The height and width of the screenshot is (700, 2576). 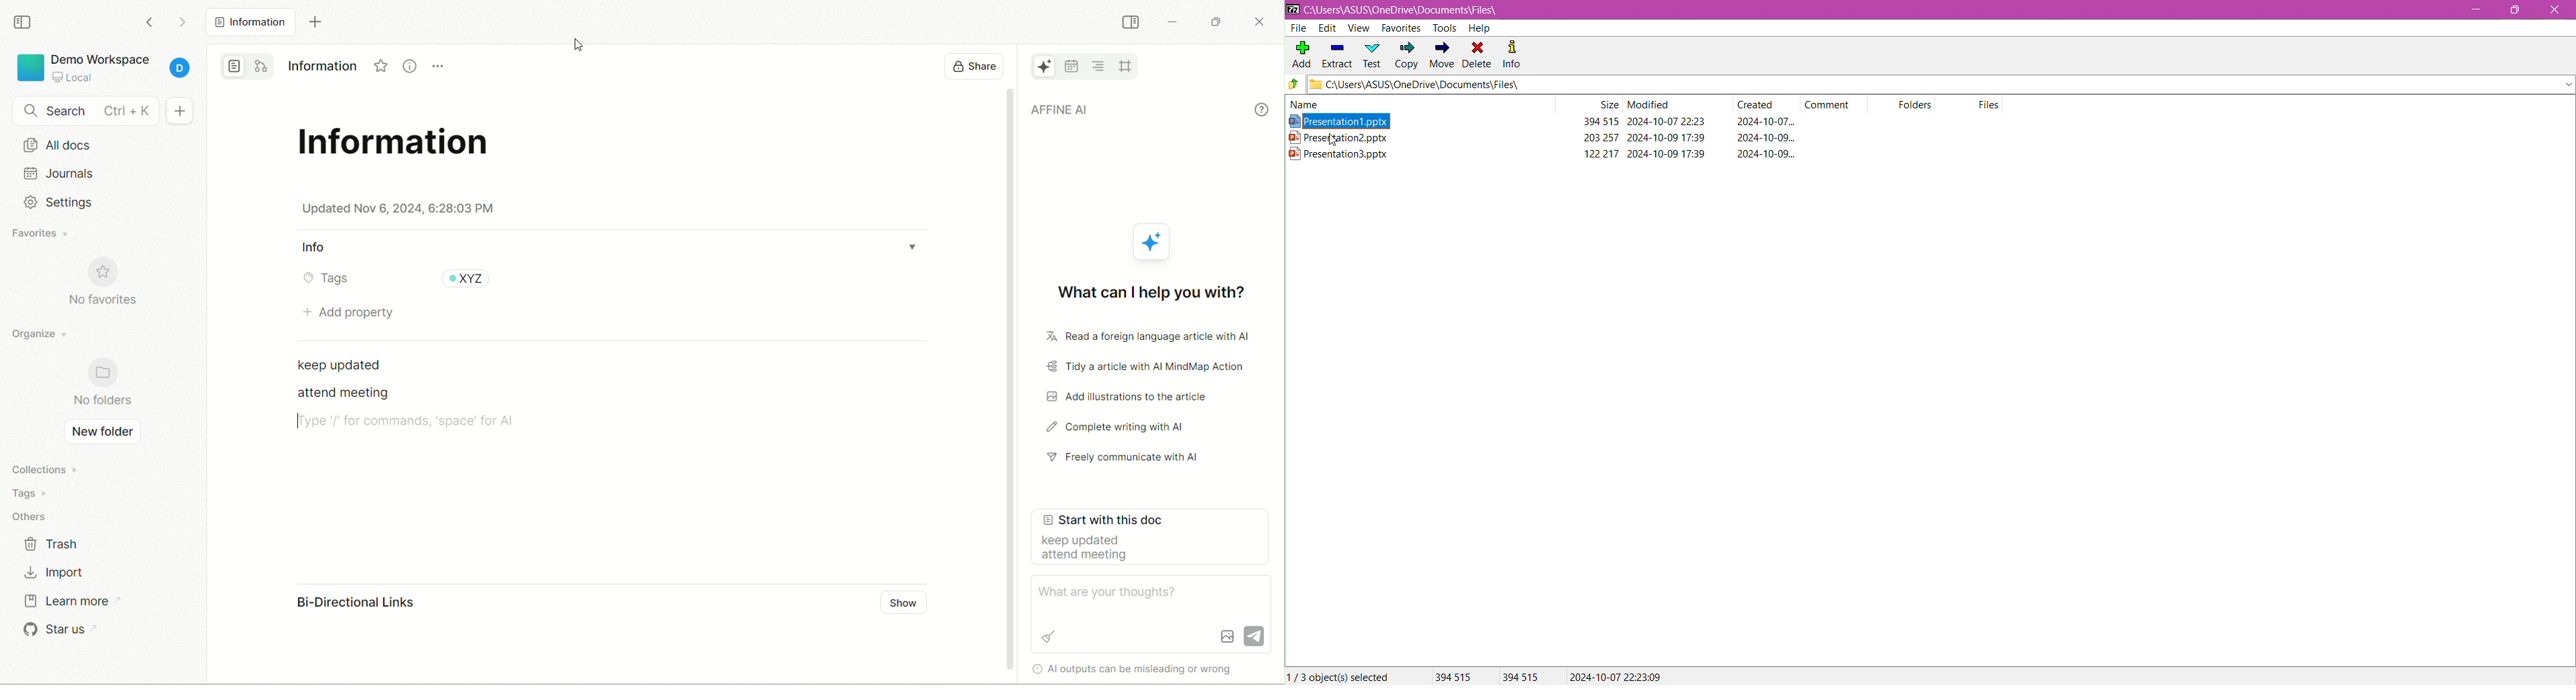 What do you see at coordinates (66, 604) in the screenshot?
I see `learn more` at bounding box center [66, 604].